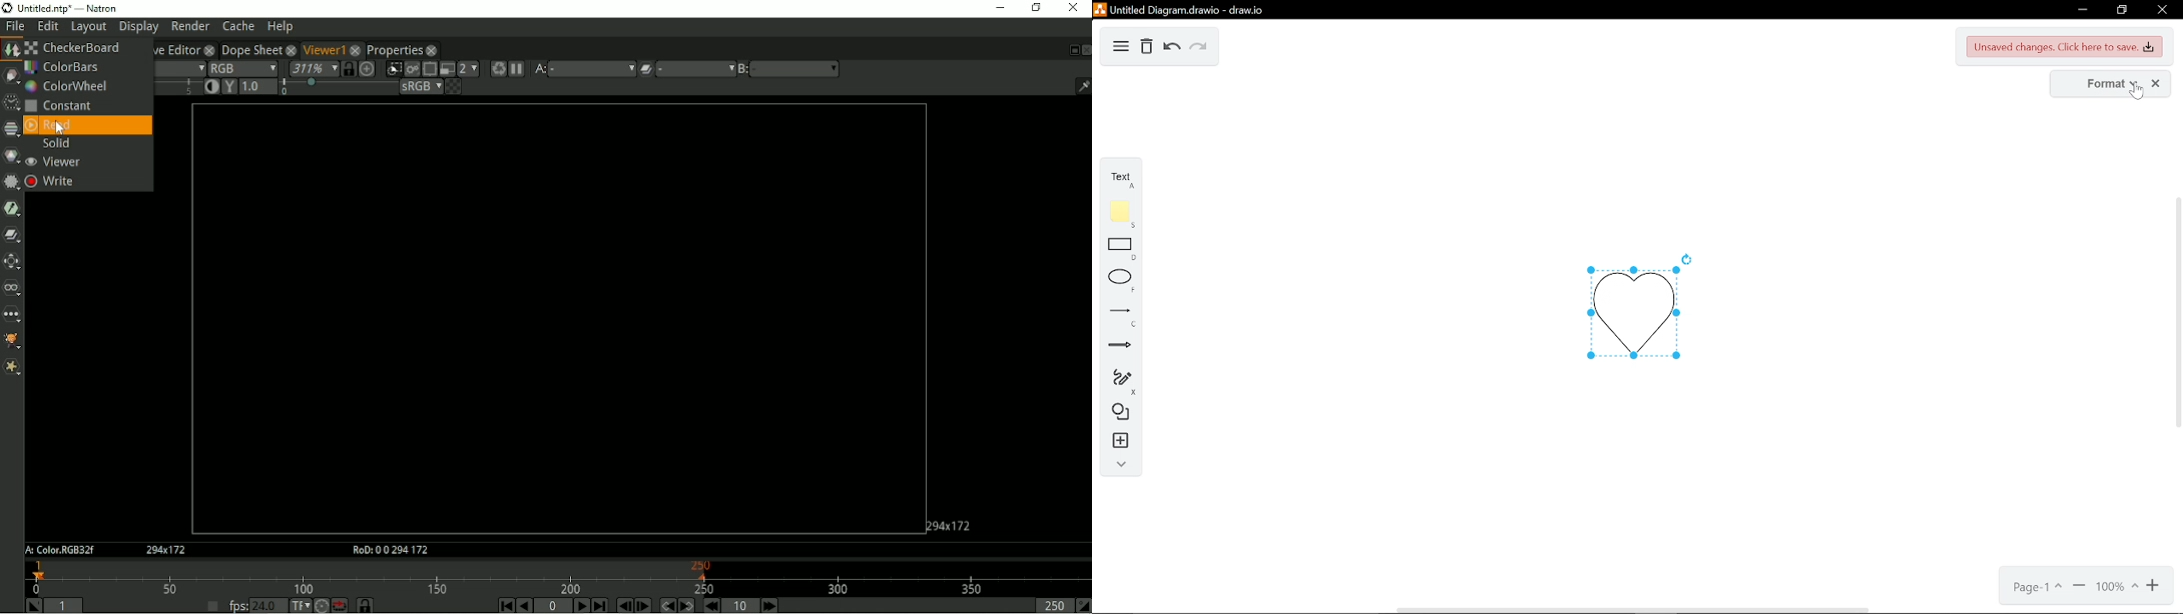 This screenshot has width=2184, height=616. I want to click on Cursor, so click(2136, 92).